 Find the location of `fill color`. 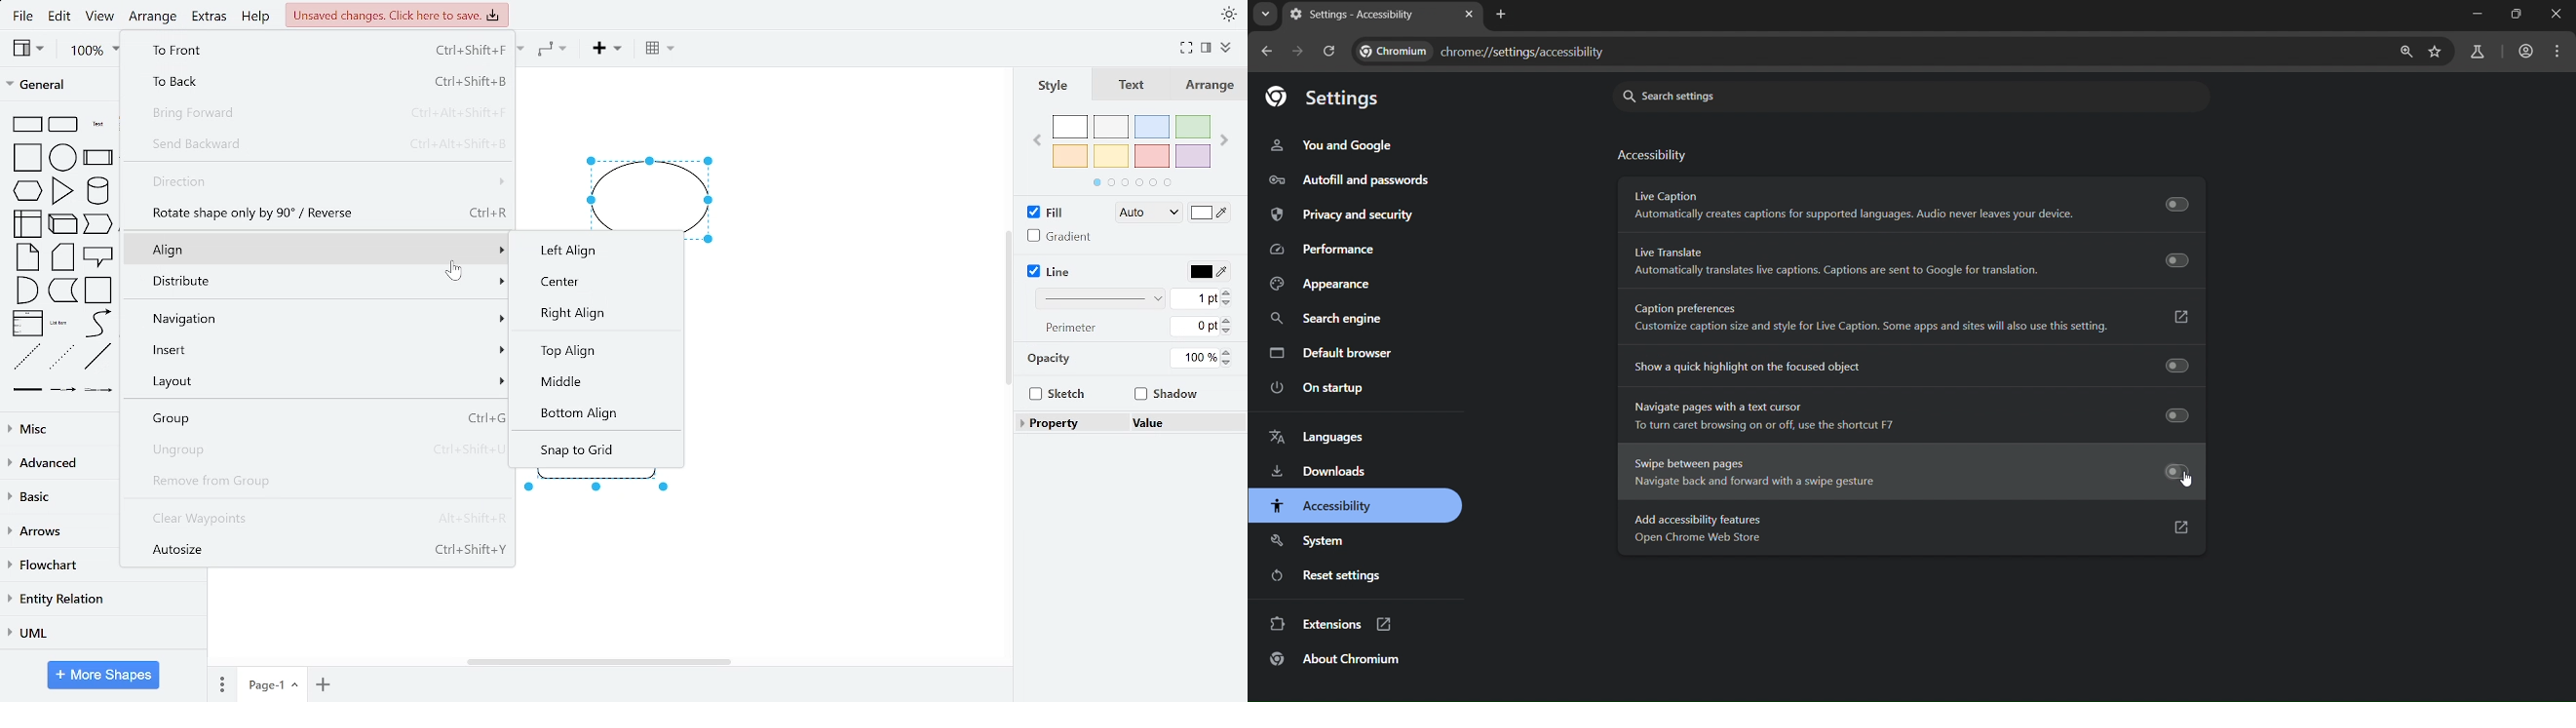

fill color is located at coordinates (1211, 212).